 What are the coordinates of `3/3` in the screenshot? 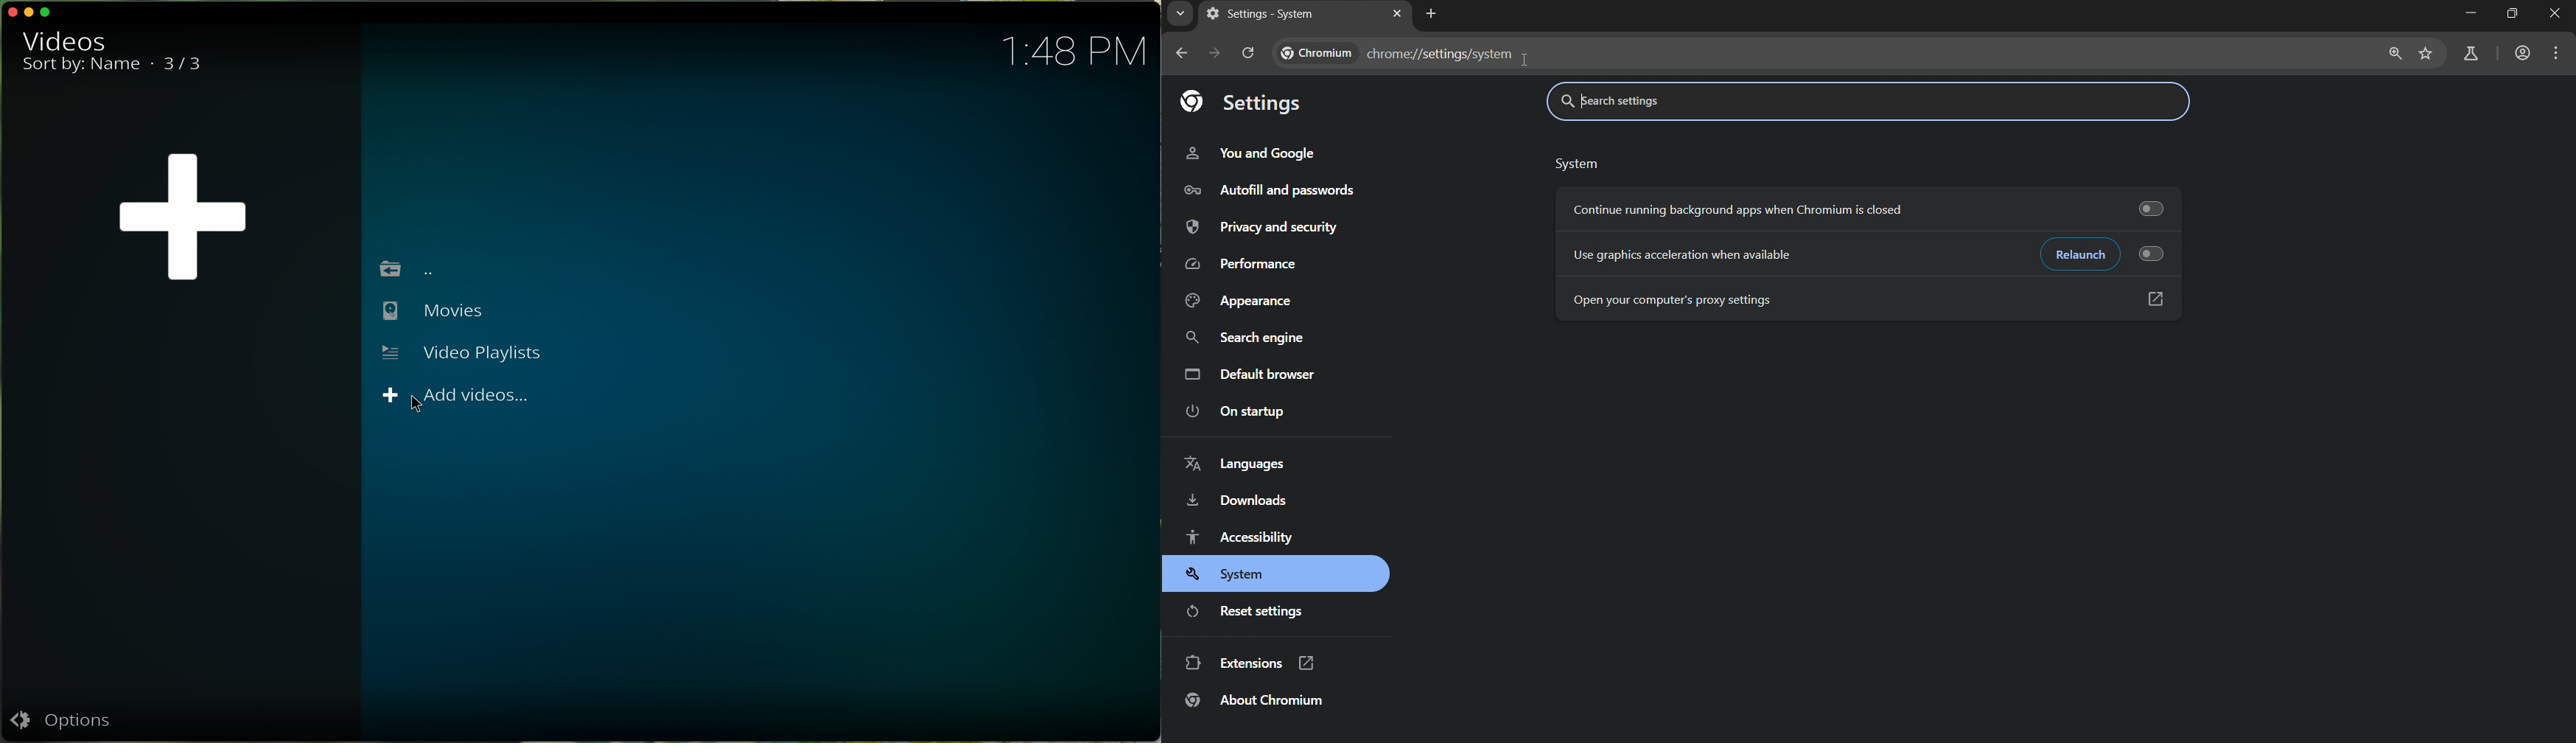 It's located at (187, 65).